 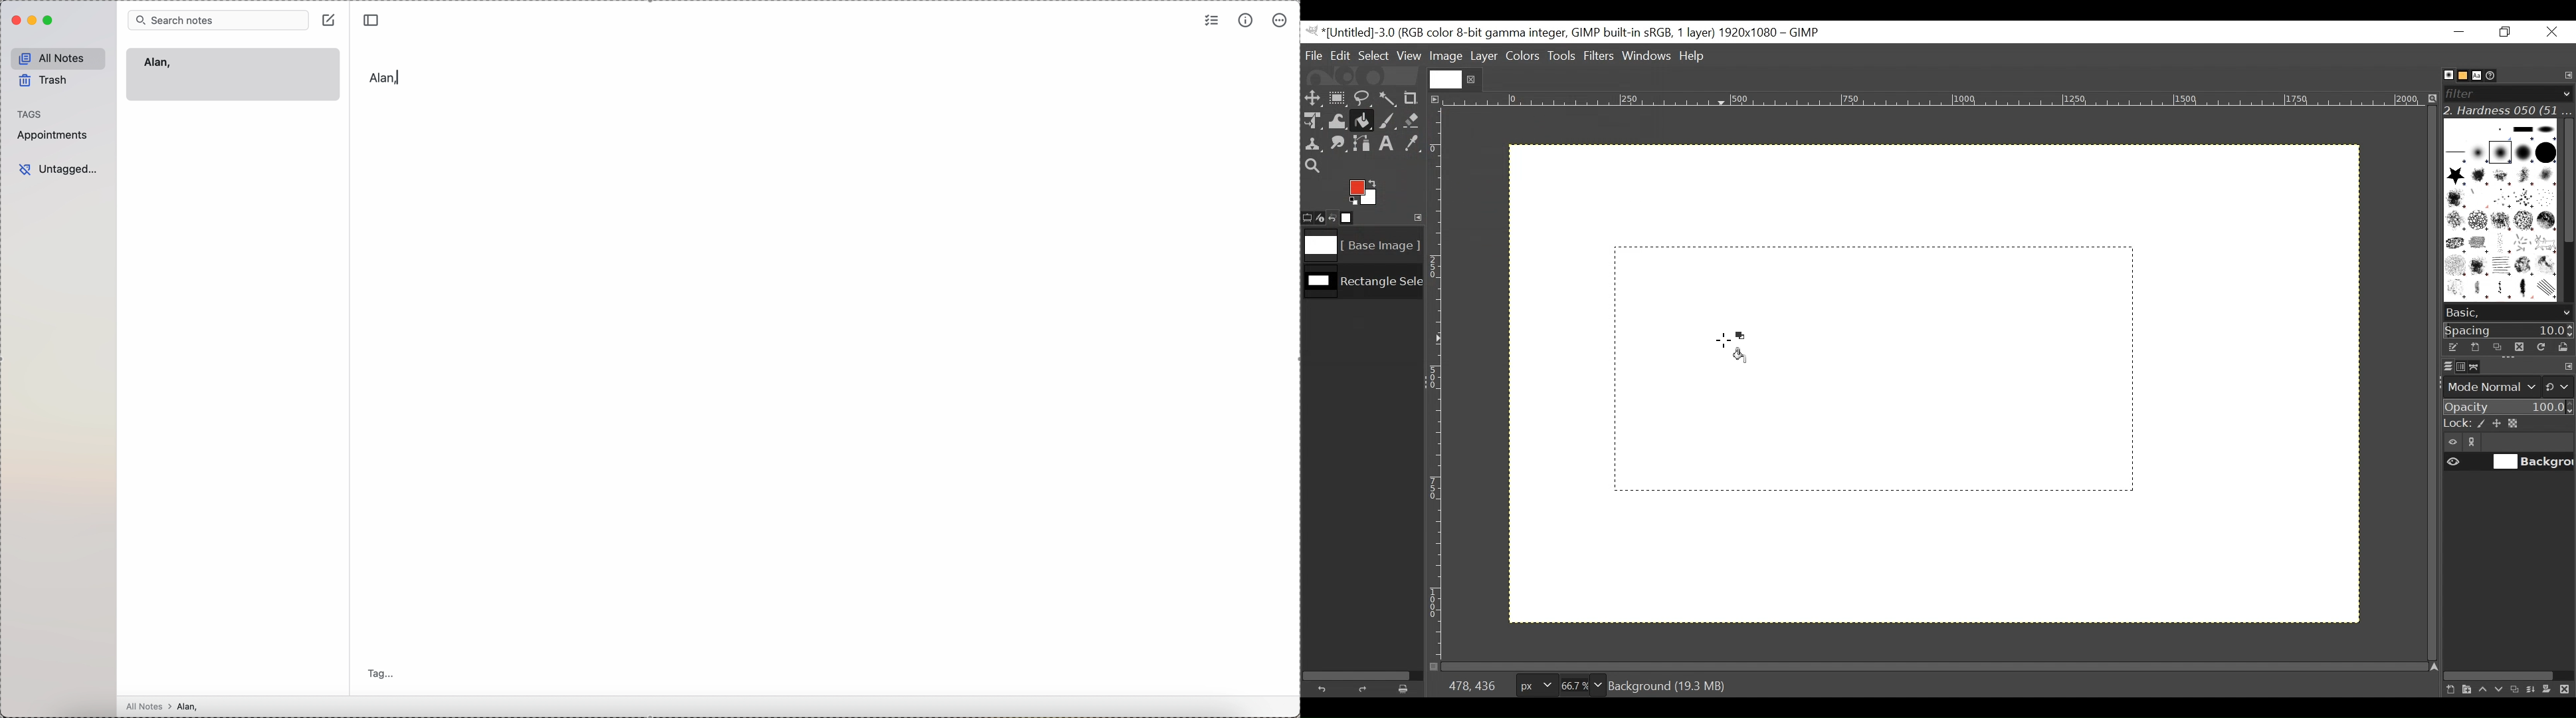 What do you see at coordinates (2460, 31) in the screenshot?
I see `Minimize` at bounding box center [2460, 31].